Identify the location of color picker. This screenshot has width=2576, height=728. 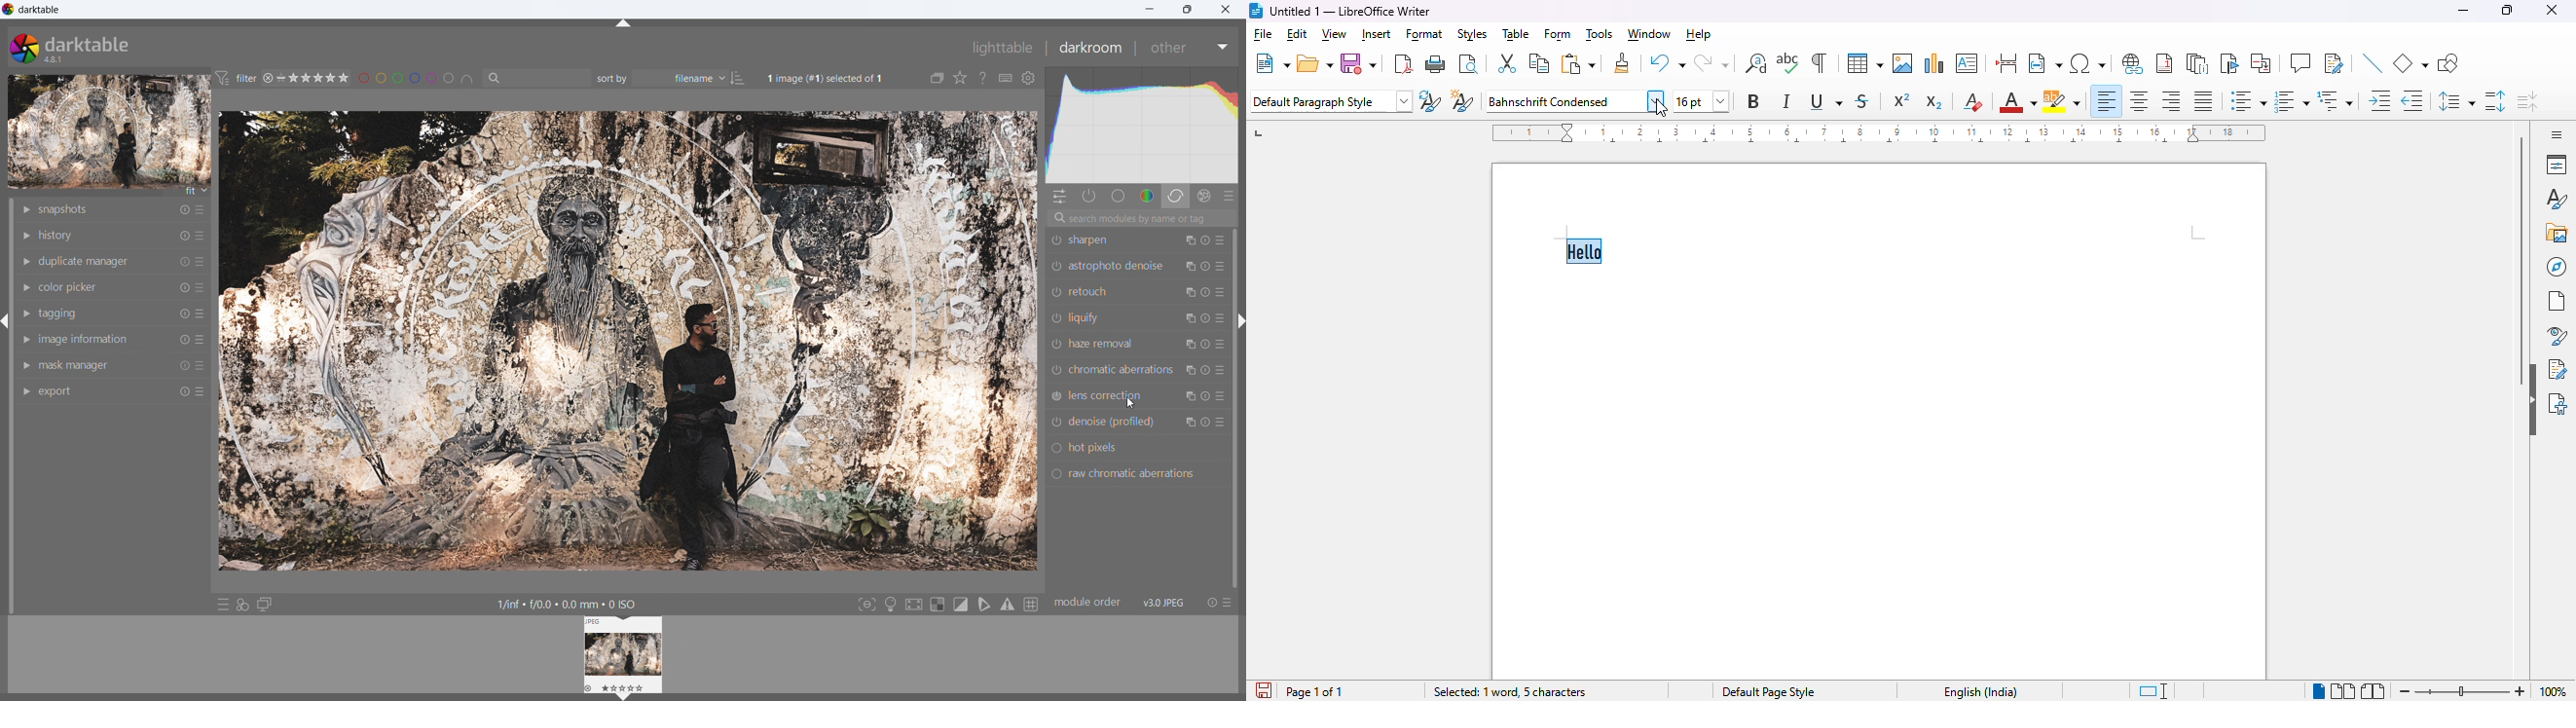
(69, 288).